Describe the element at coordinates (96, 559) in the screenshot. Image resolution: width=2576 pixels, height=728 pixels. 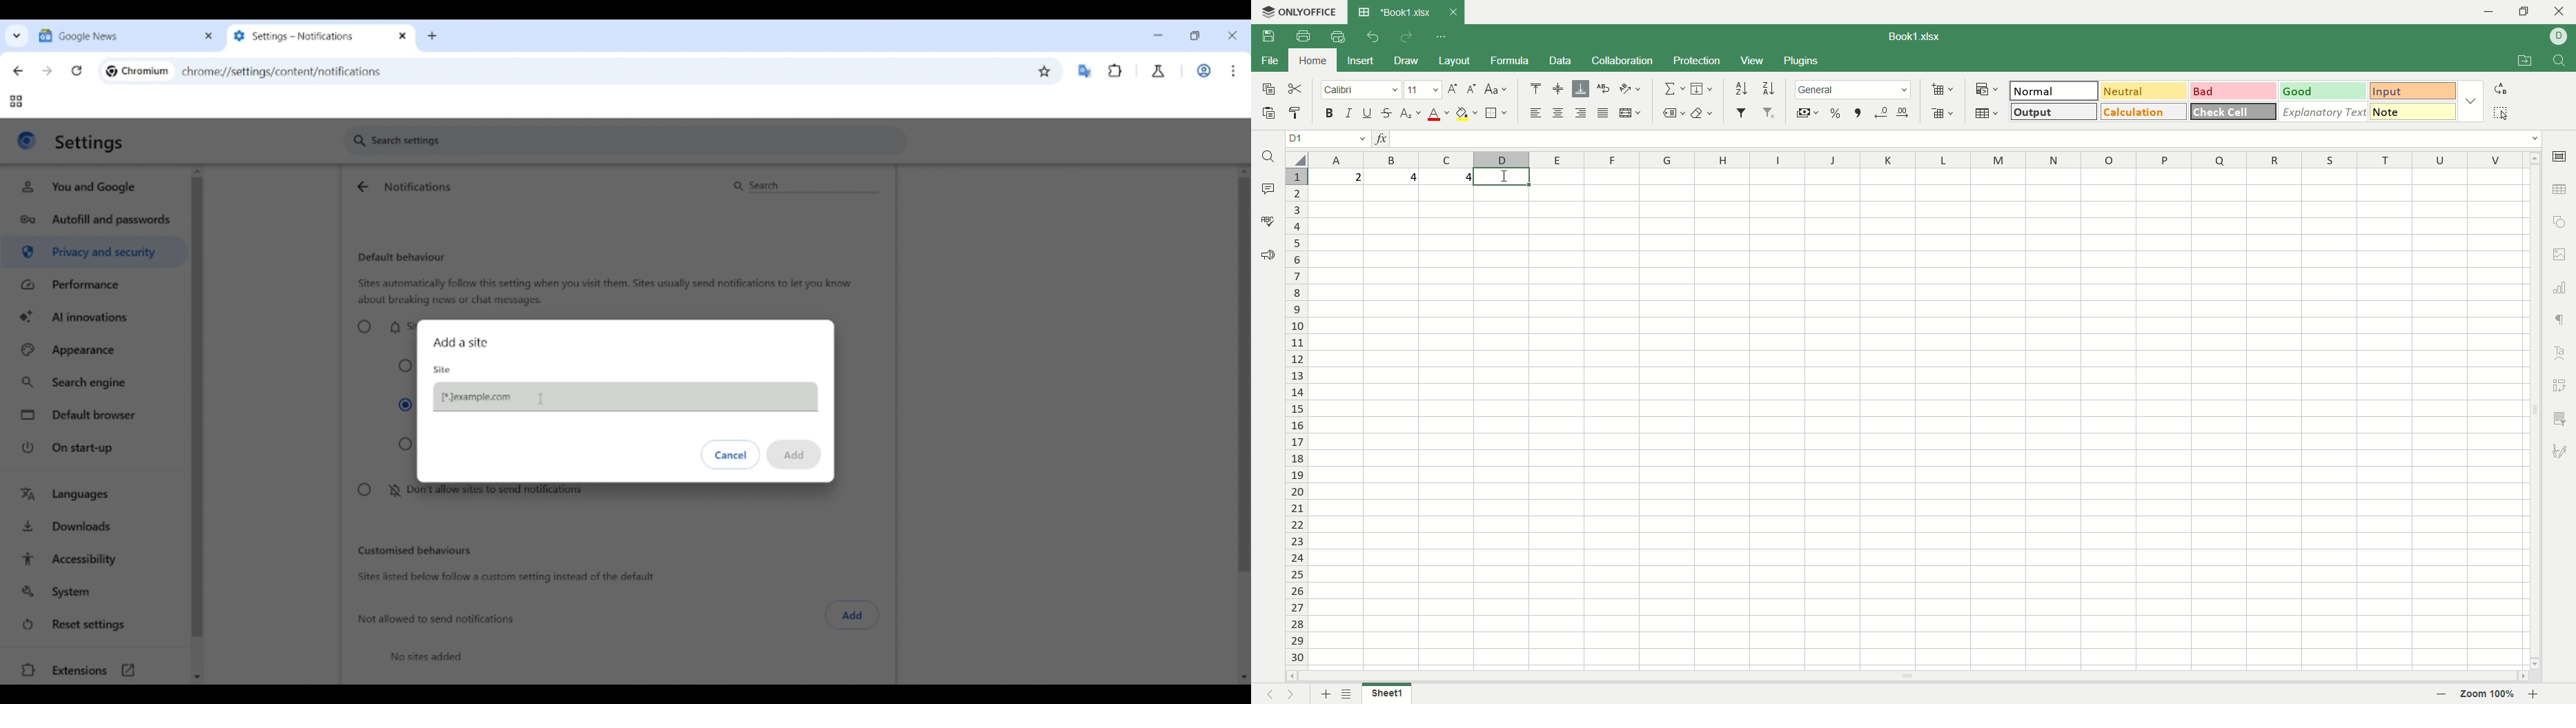
I see `Accessibility` at that location.